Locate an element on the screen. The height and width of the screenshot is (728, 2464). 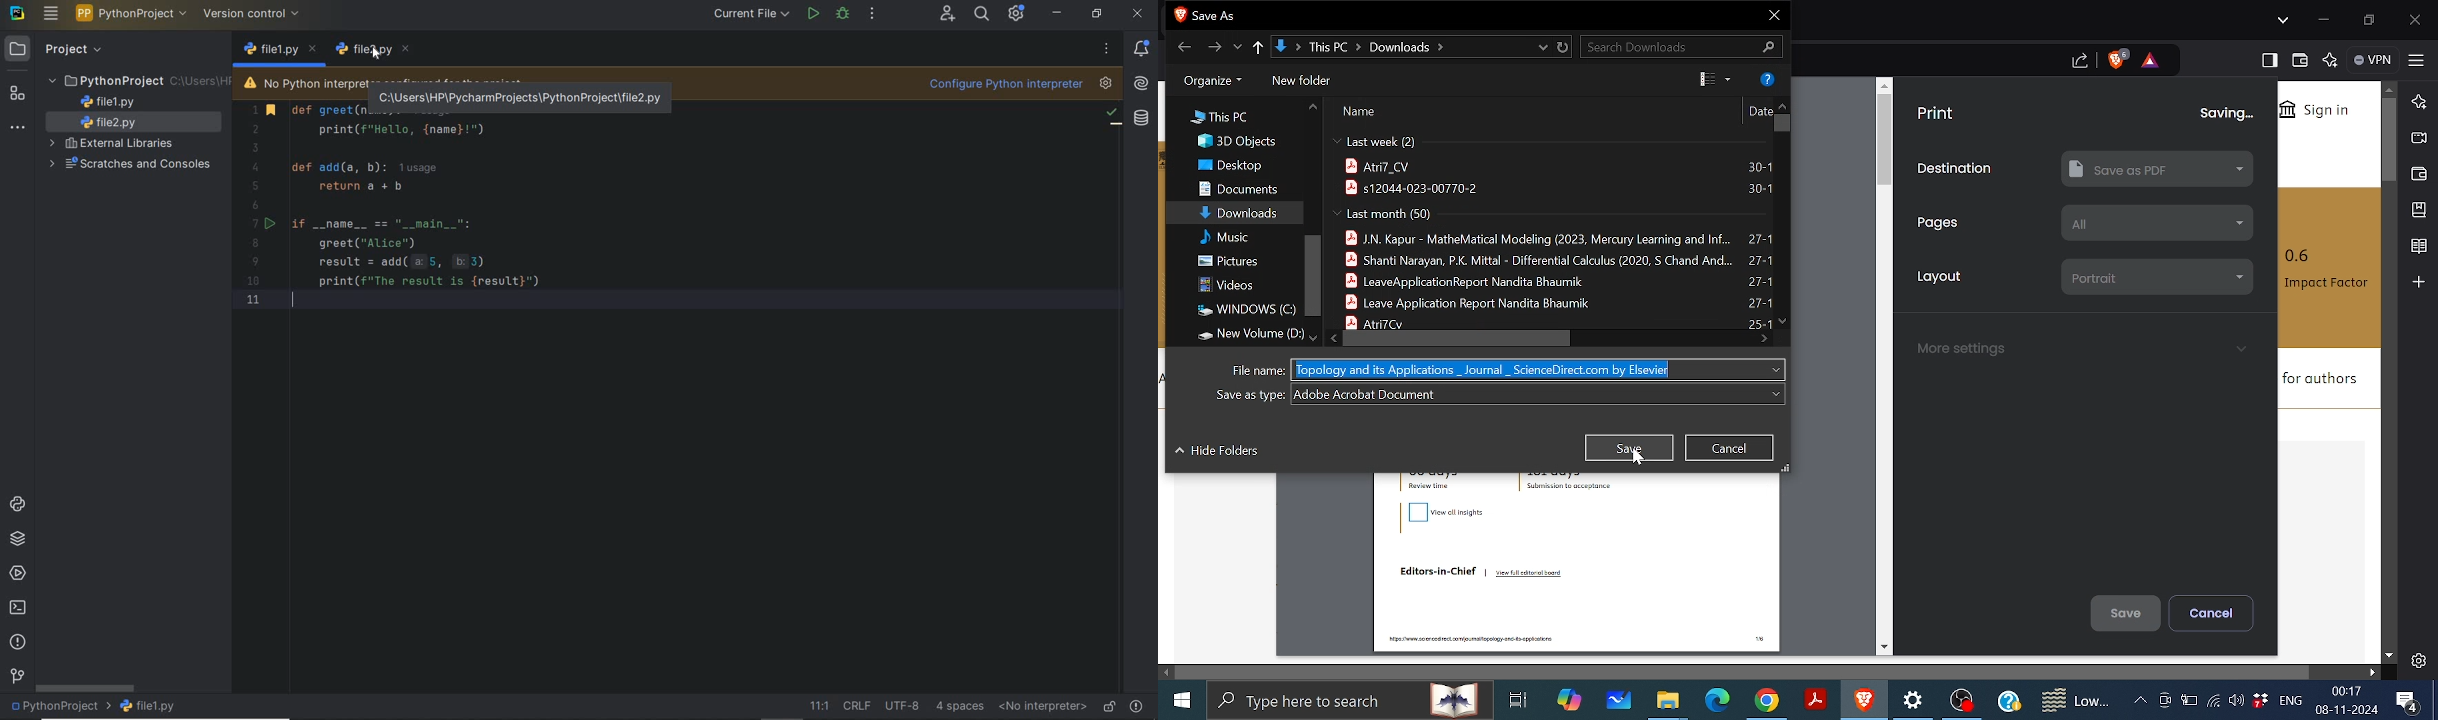
Topology and its Applications _ Journal _ ScienceDirect.com by Elsevier is located at coordinates (1538, 364).